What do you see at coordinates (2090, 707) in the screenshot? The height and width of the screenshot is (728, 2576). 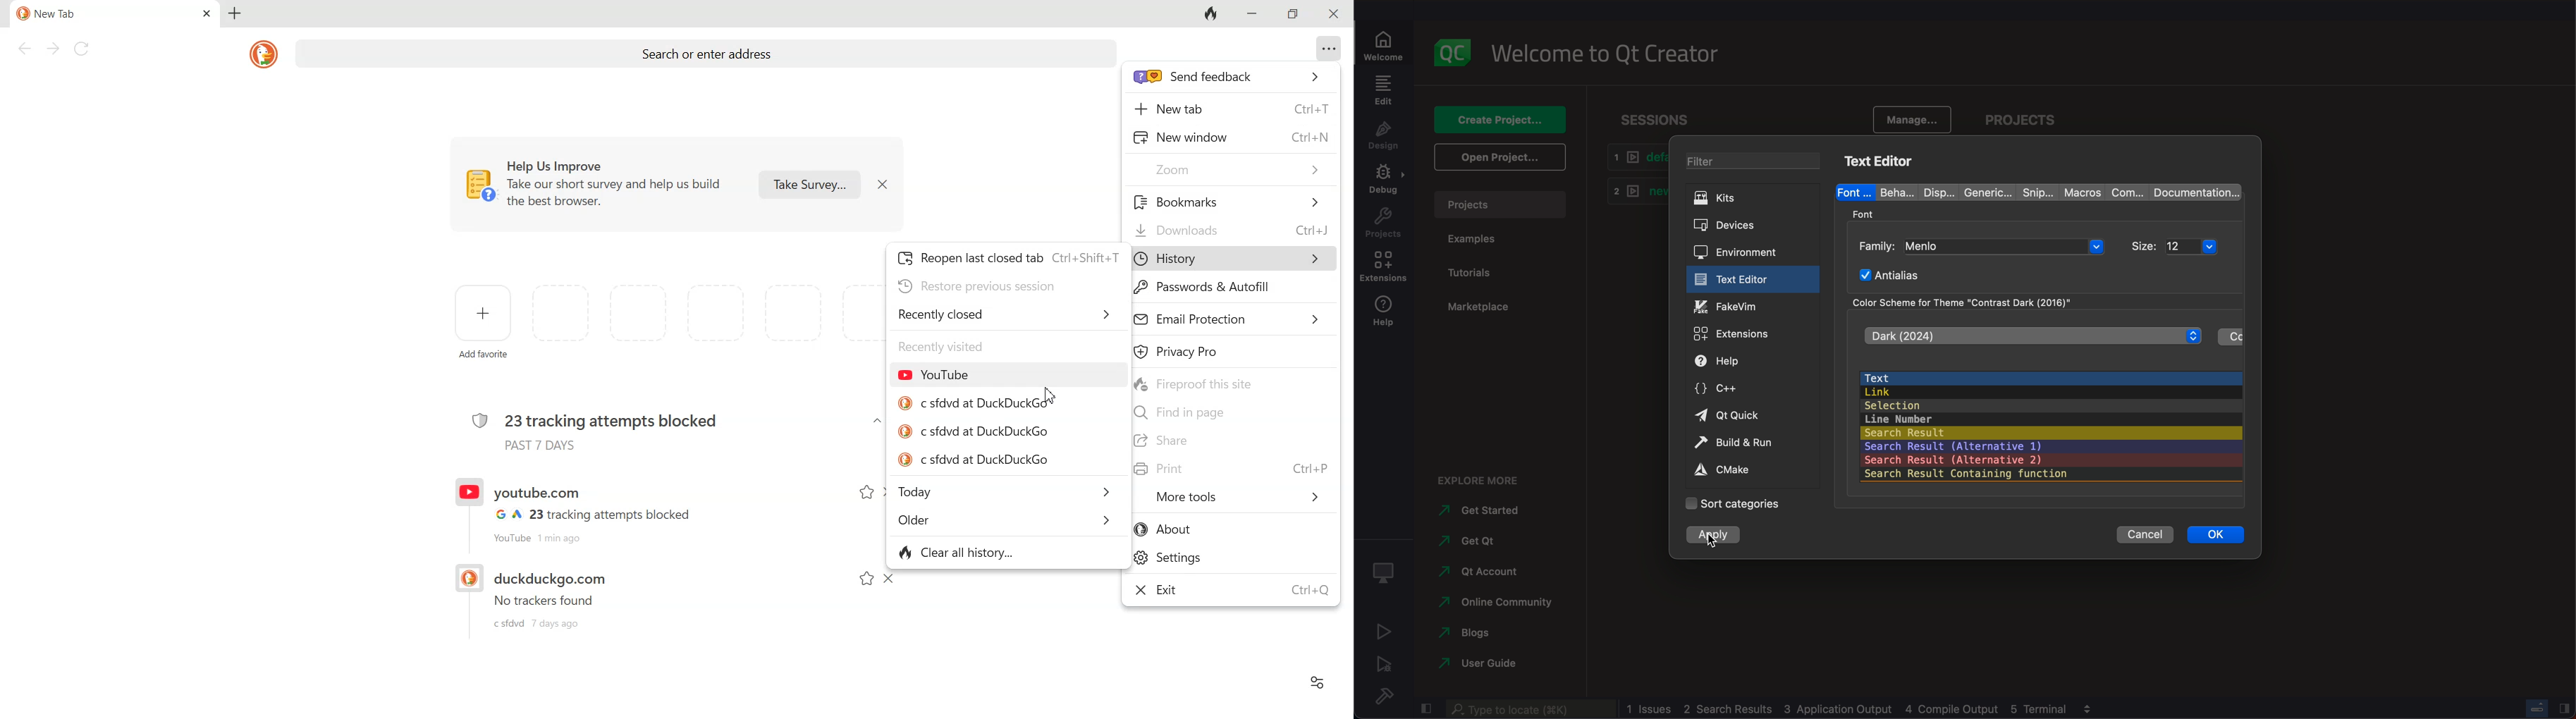 I see `view output` at bounding box center [2090, 707].